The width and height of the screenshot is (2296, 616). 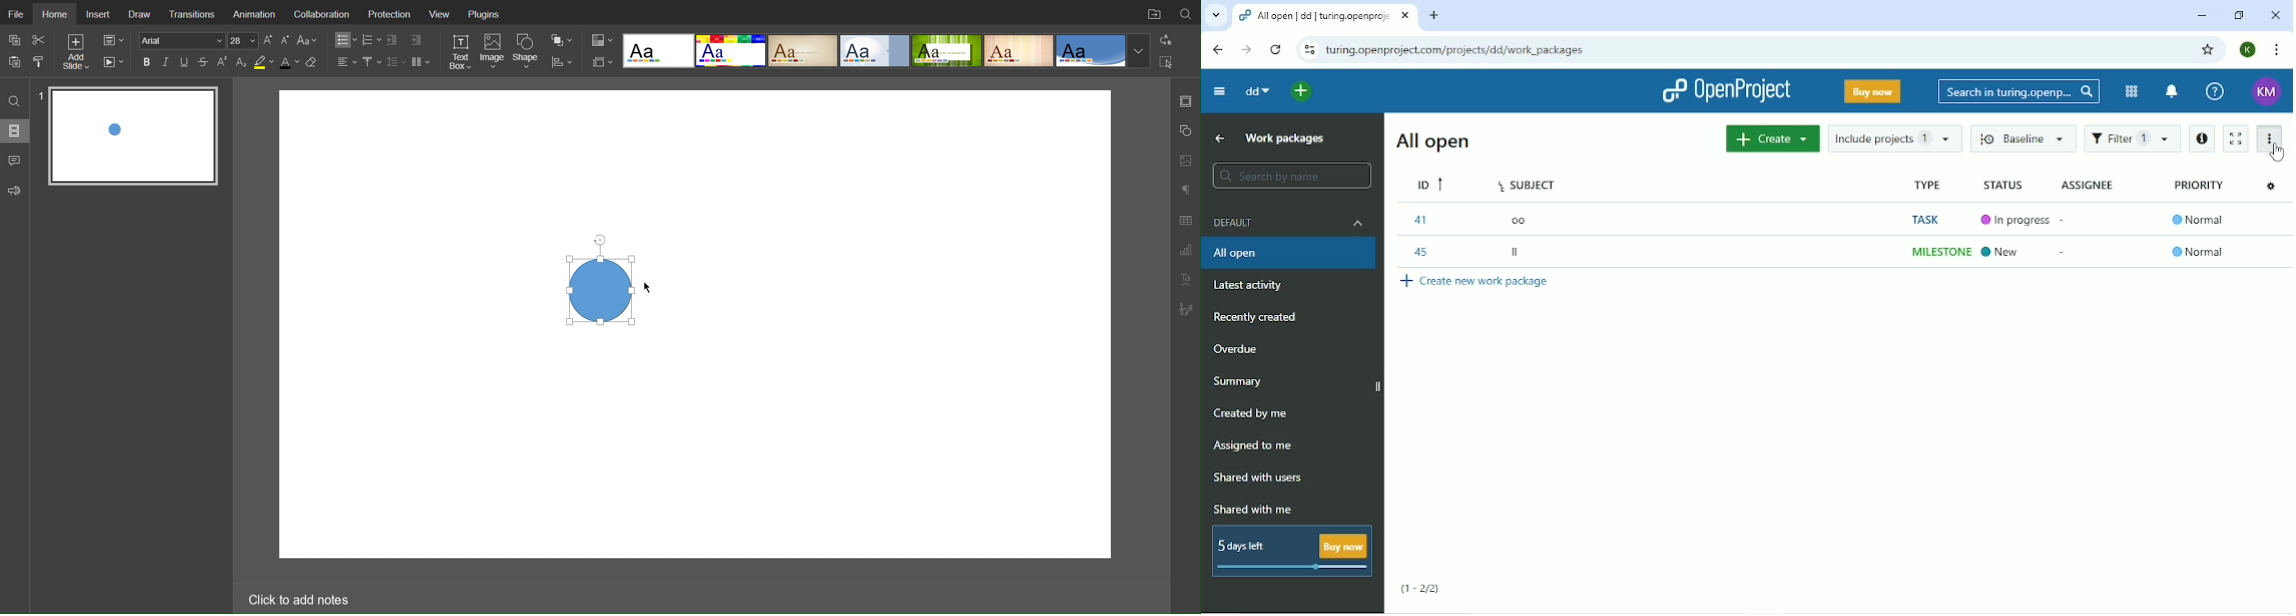 I want to click on search tabs, so click(x=1216, y=16).